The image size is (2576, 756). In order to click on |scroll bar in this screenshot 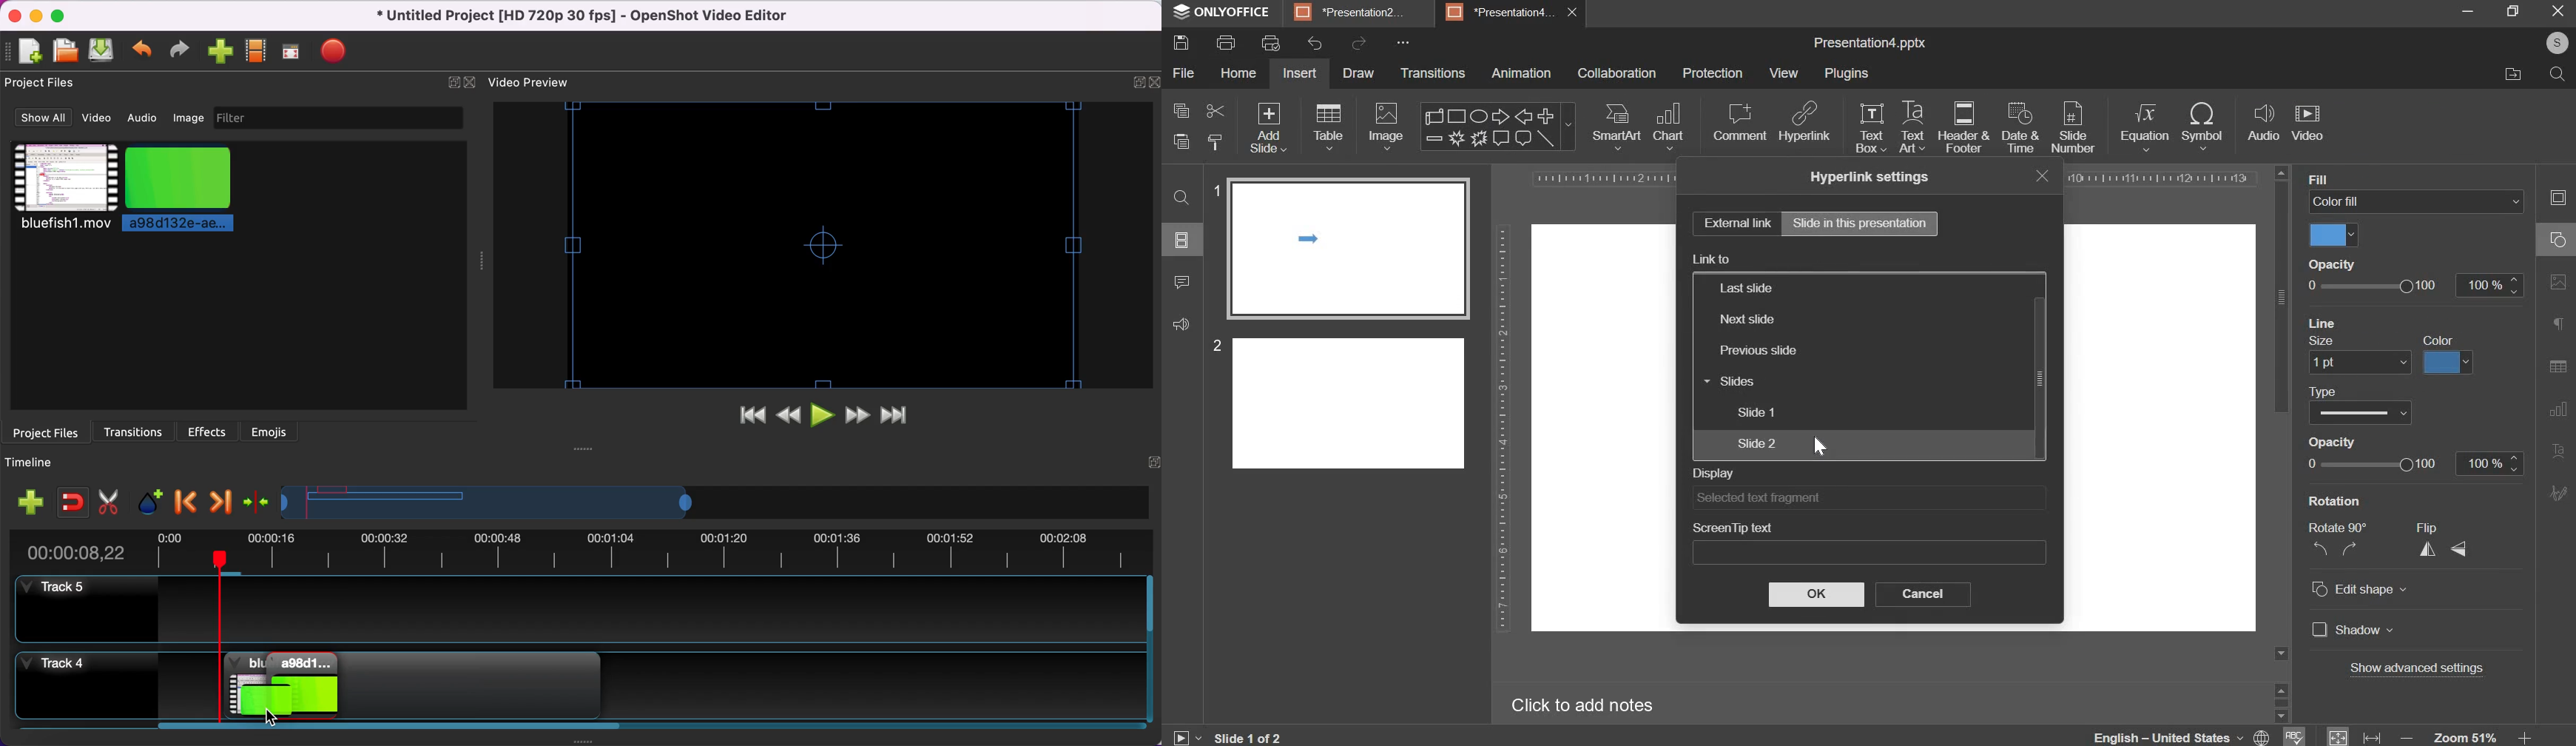, I will do `click(2282, 289)`.